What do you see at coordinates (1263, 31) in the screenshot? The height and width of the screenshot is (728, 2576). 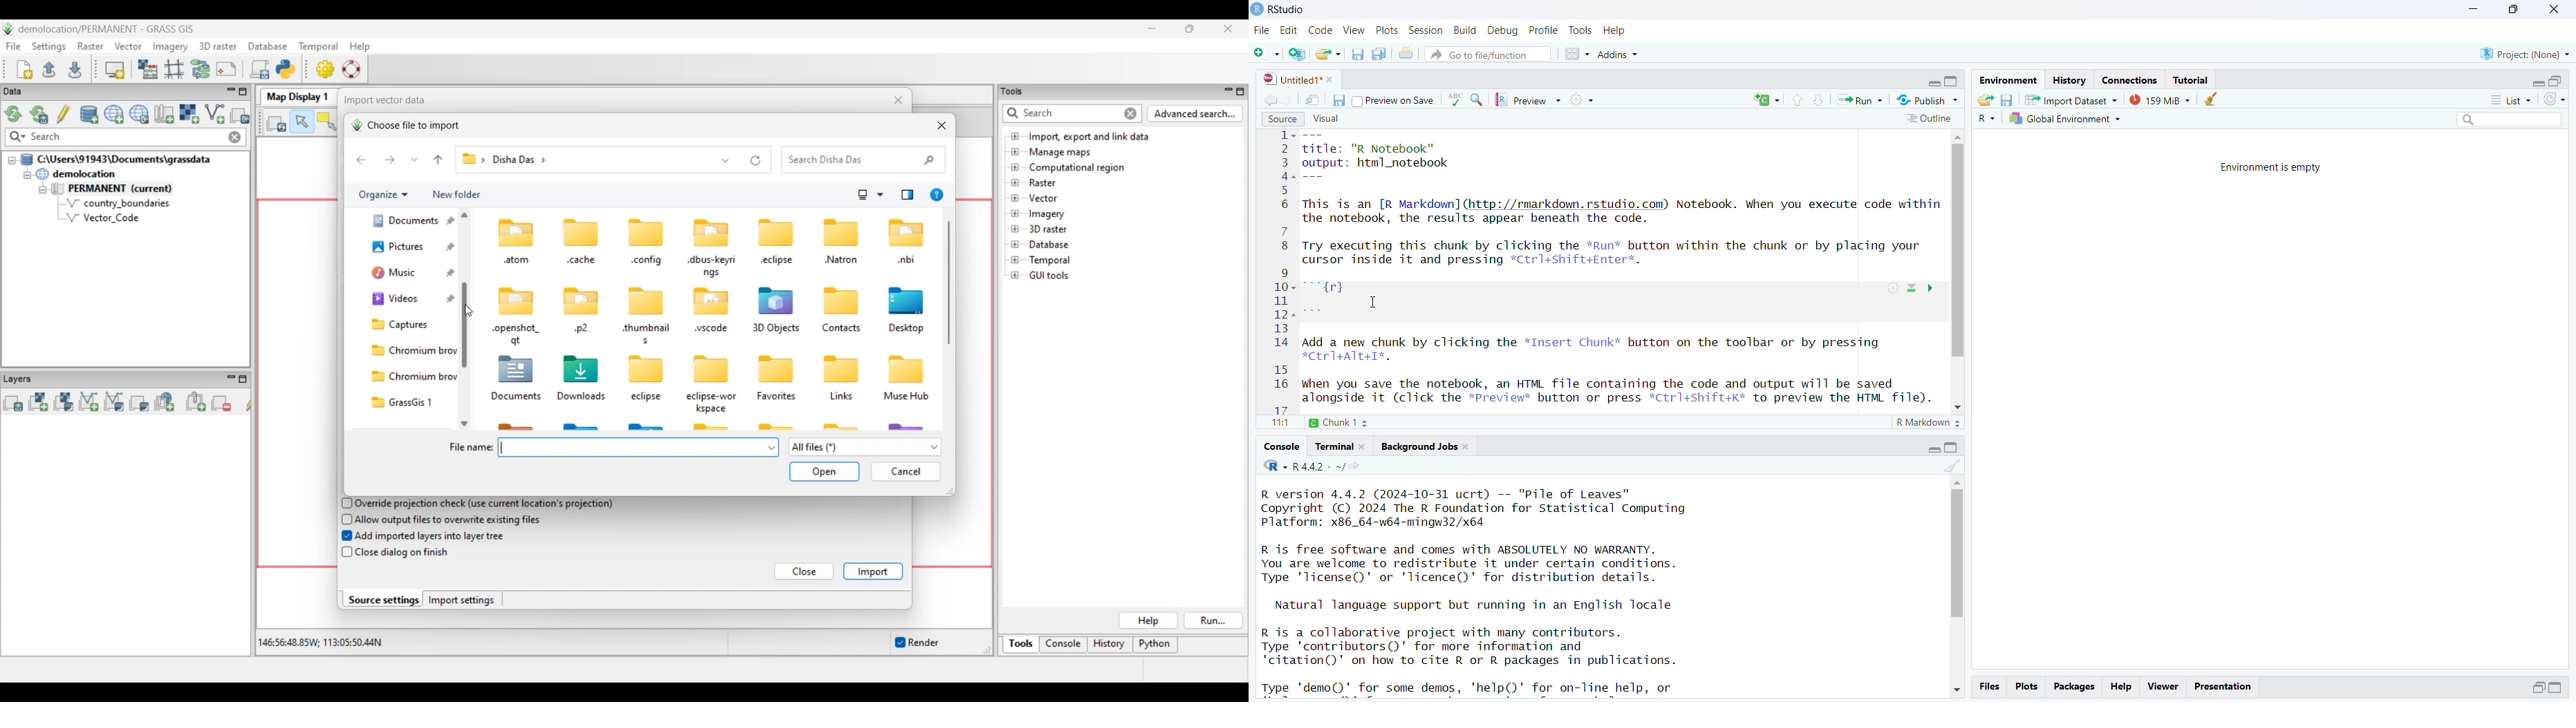 I see `file` at bounding box center [1263, 31].